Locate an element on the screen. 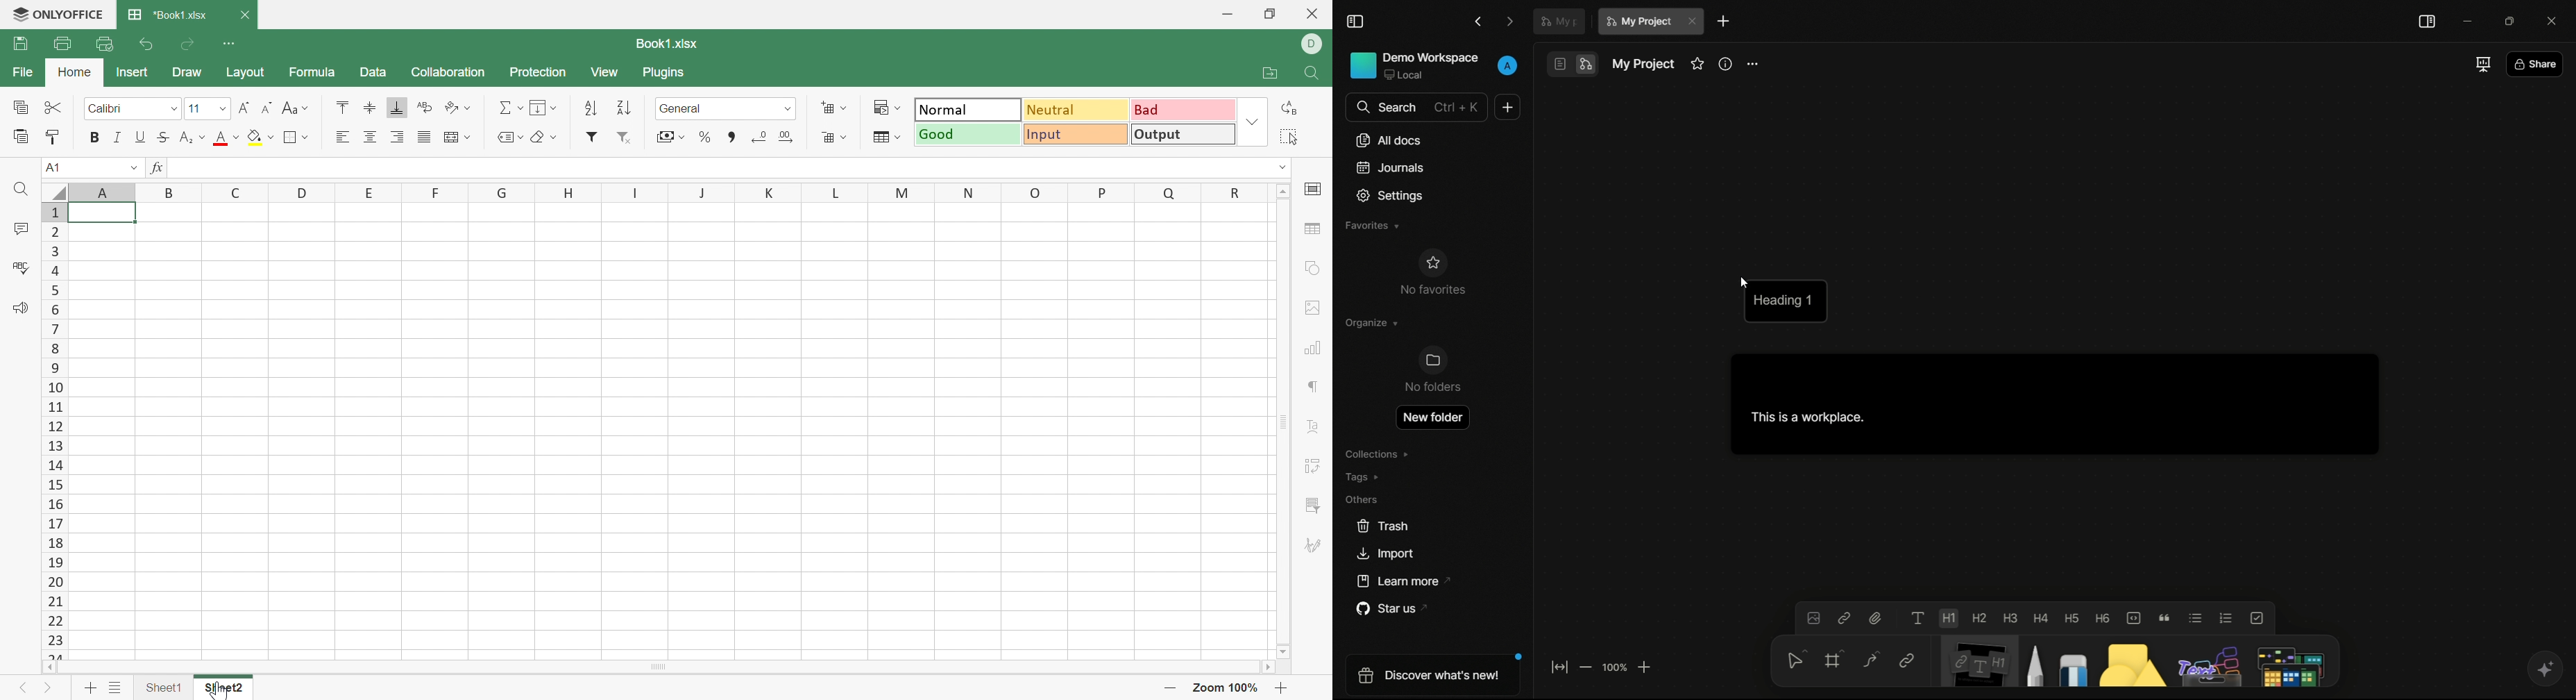 This screenshot has height=700, width=2576. import is located at coordinates (1386, 552).